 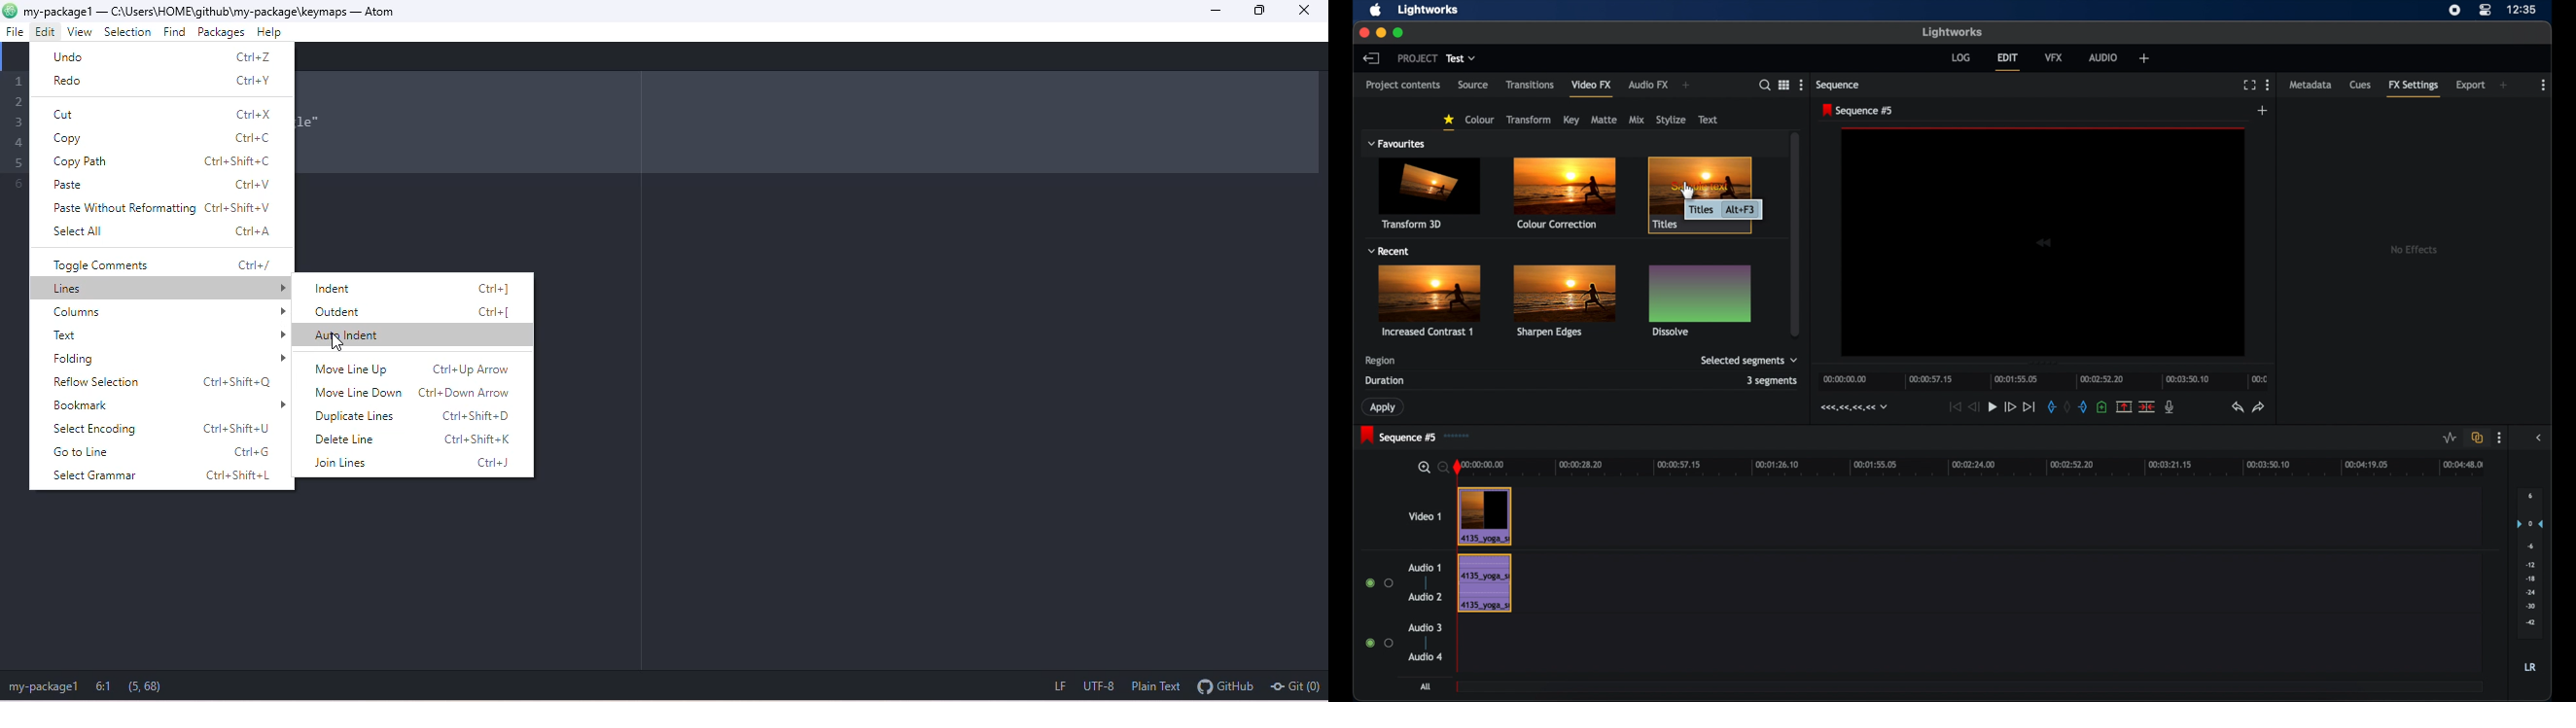 I want to click on my package1, so click(x=43, y=687).